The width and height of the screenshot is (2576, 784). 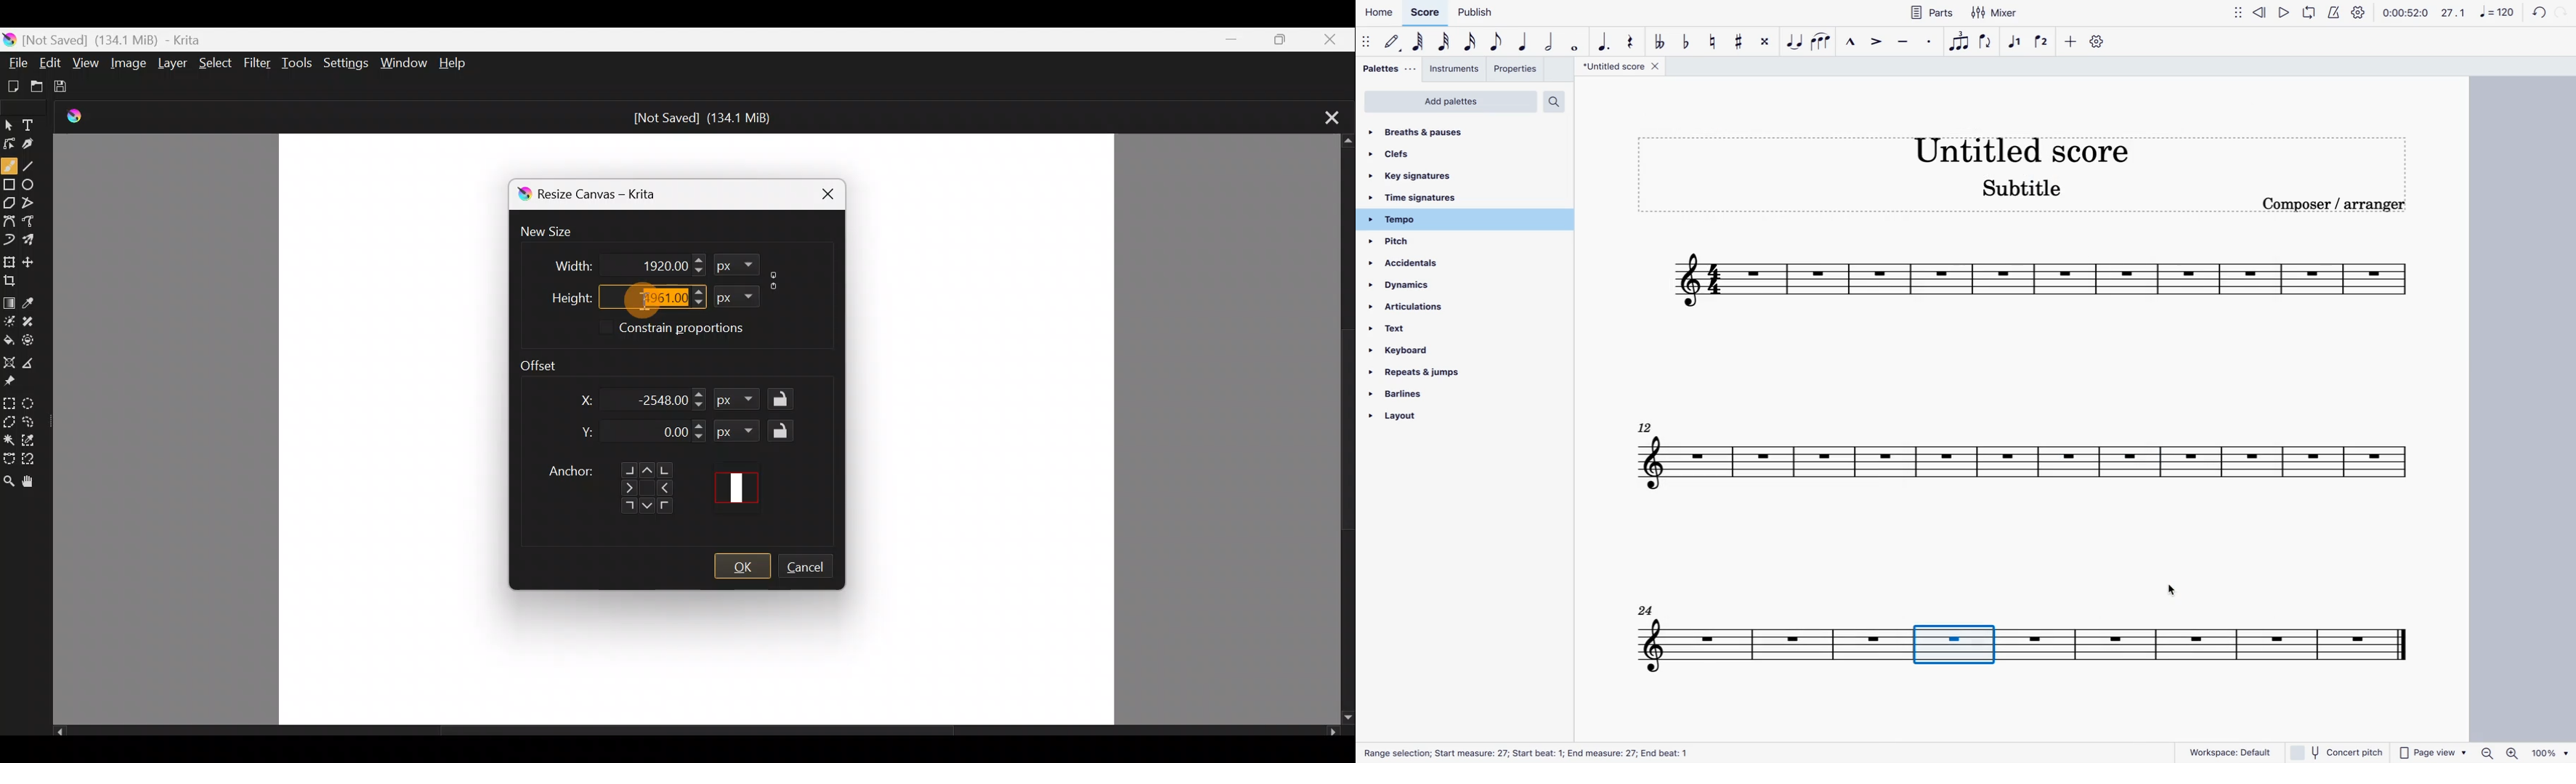 What do you see at coordinates (259, 67) in the screenshot?
I see `Filter` at bounding box center [259, 67].